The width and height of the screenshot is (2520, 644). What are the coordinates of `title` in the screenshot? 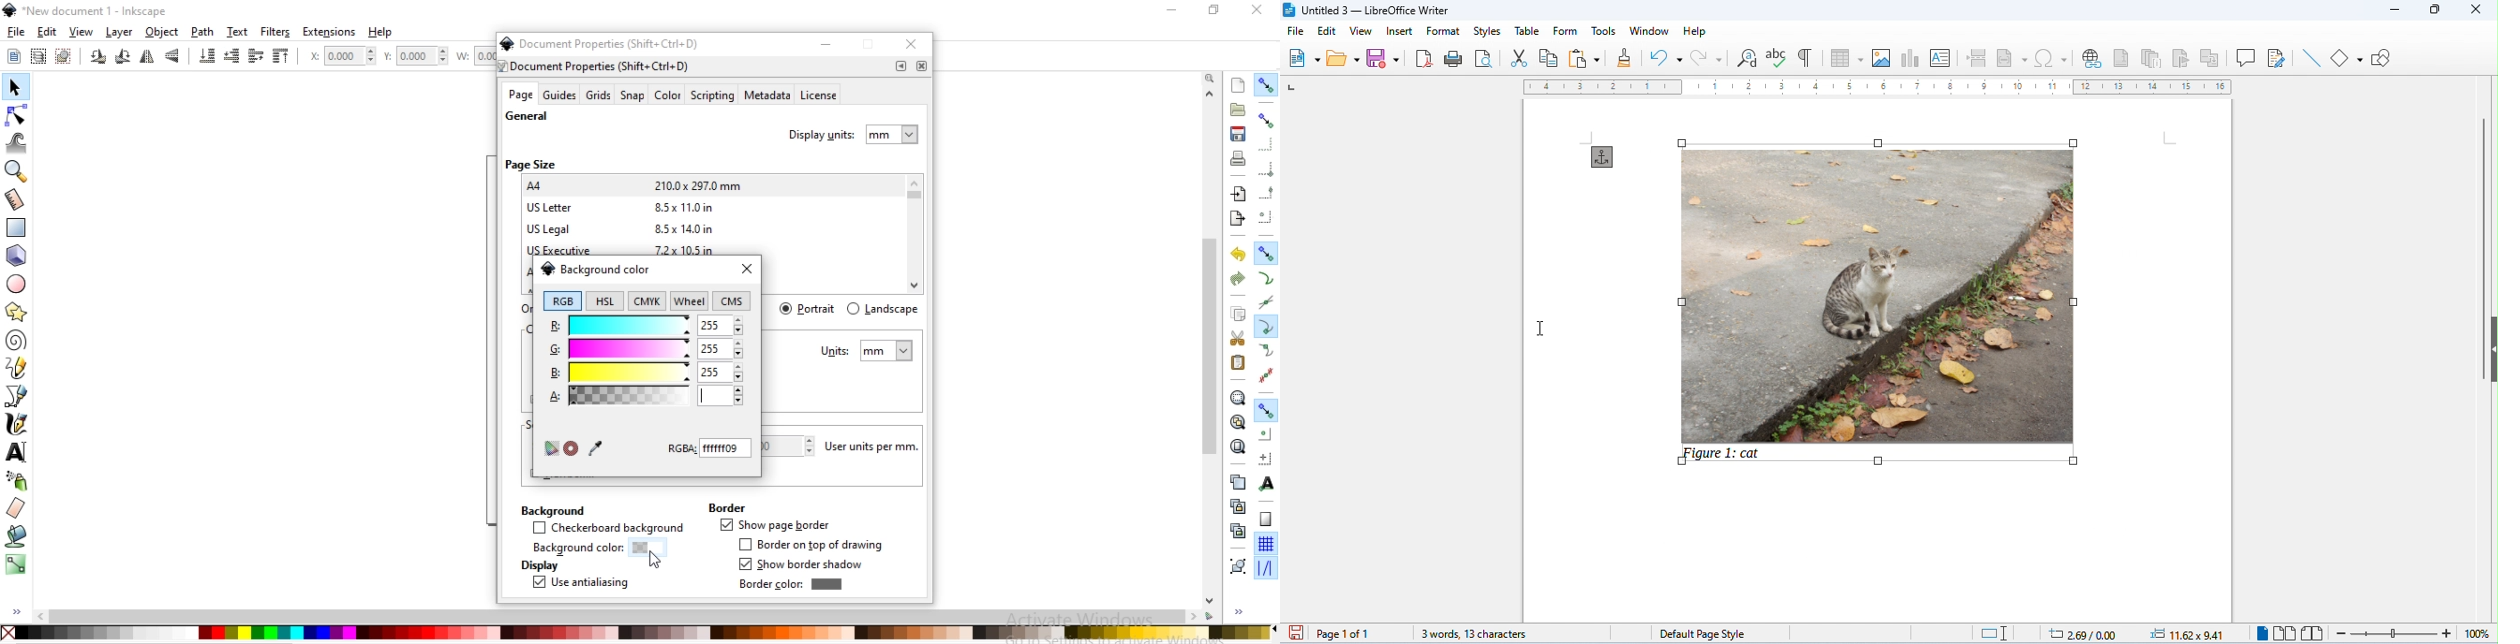 It's located at (1371, 10).